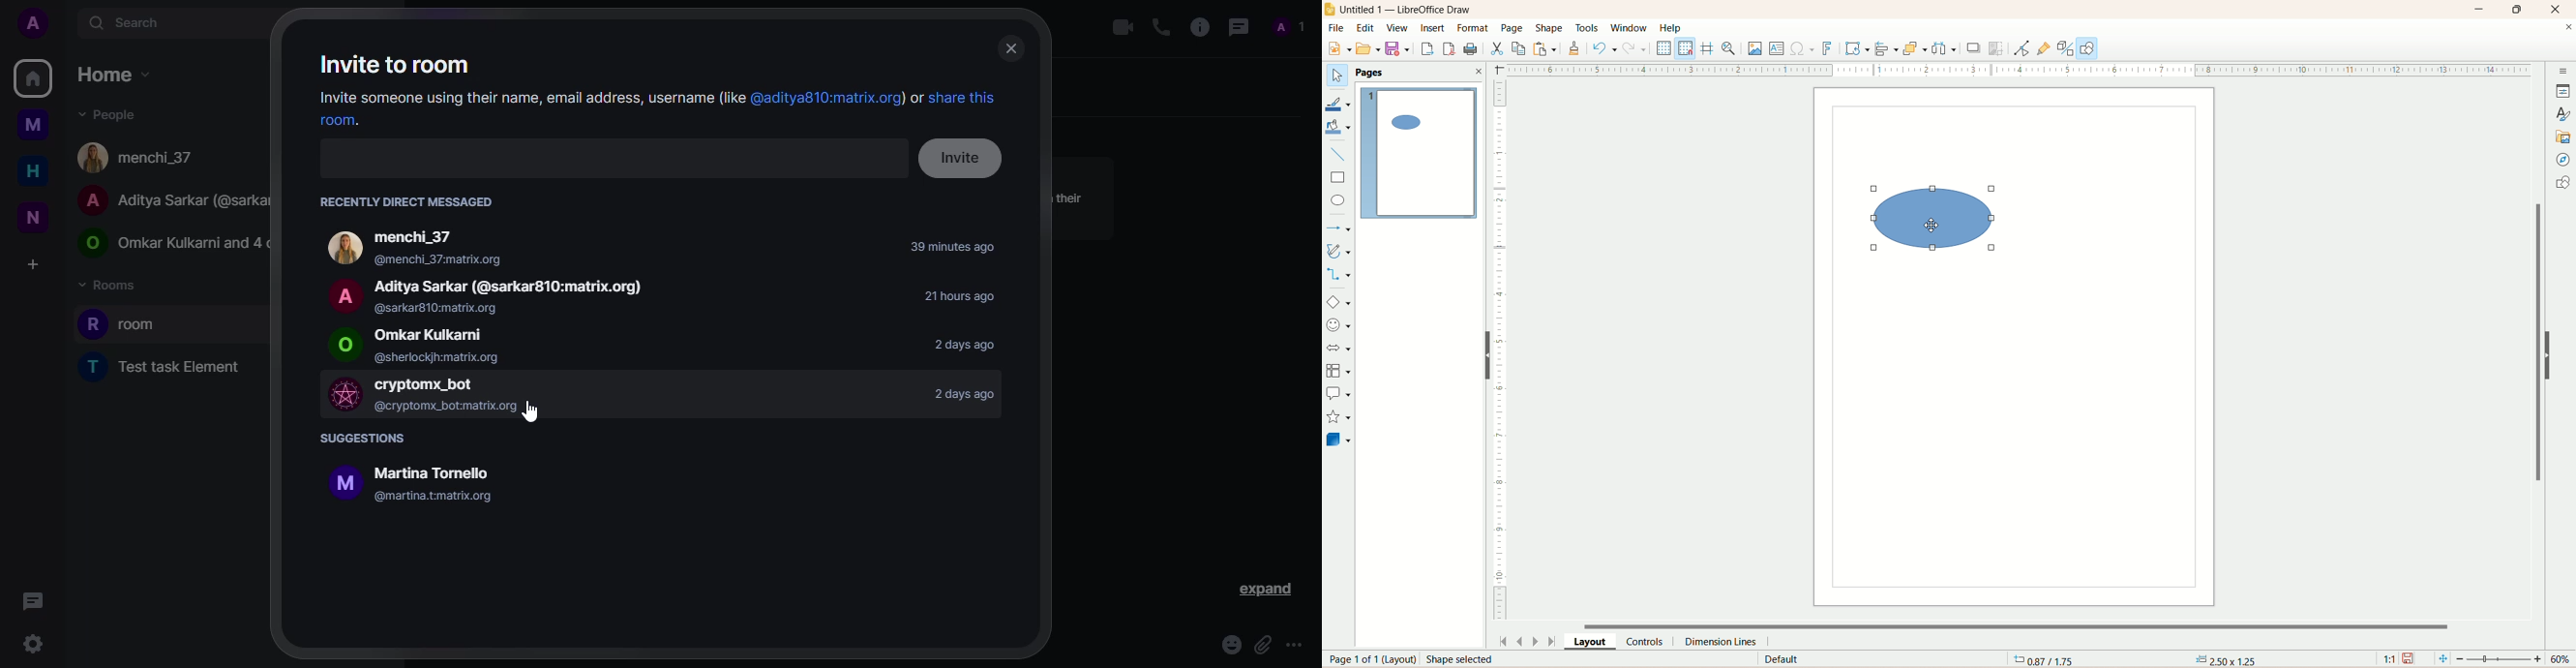  I want to click on basic shapes, so click(1338, 302).